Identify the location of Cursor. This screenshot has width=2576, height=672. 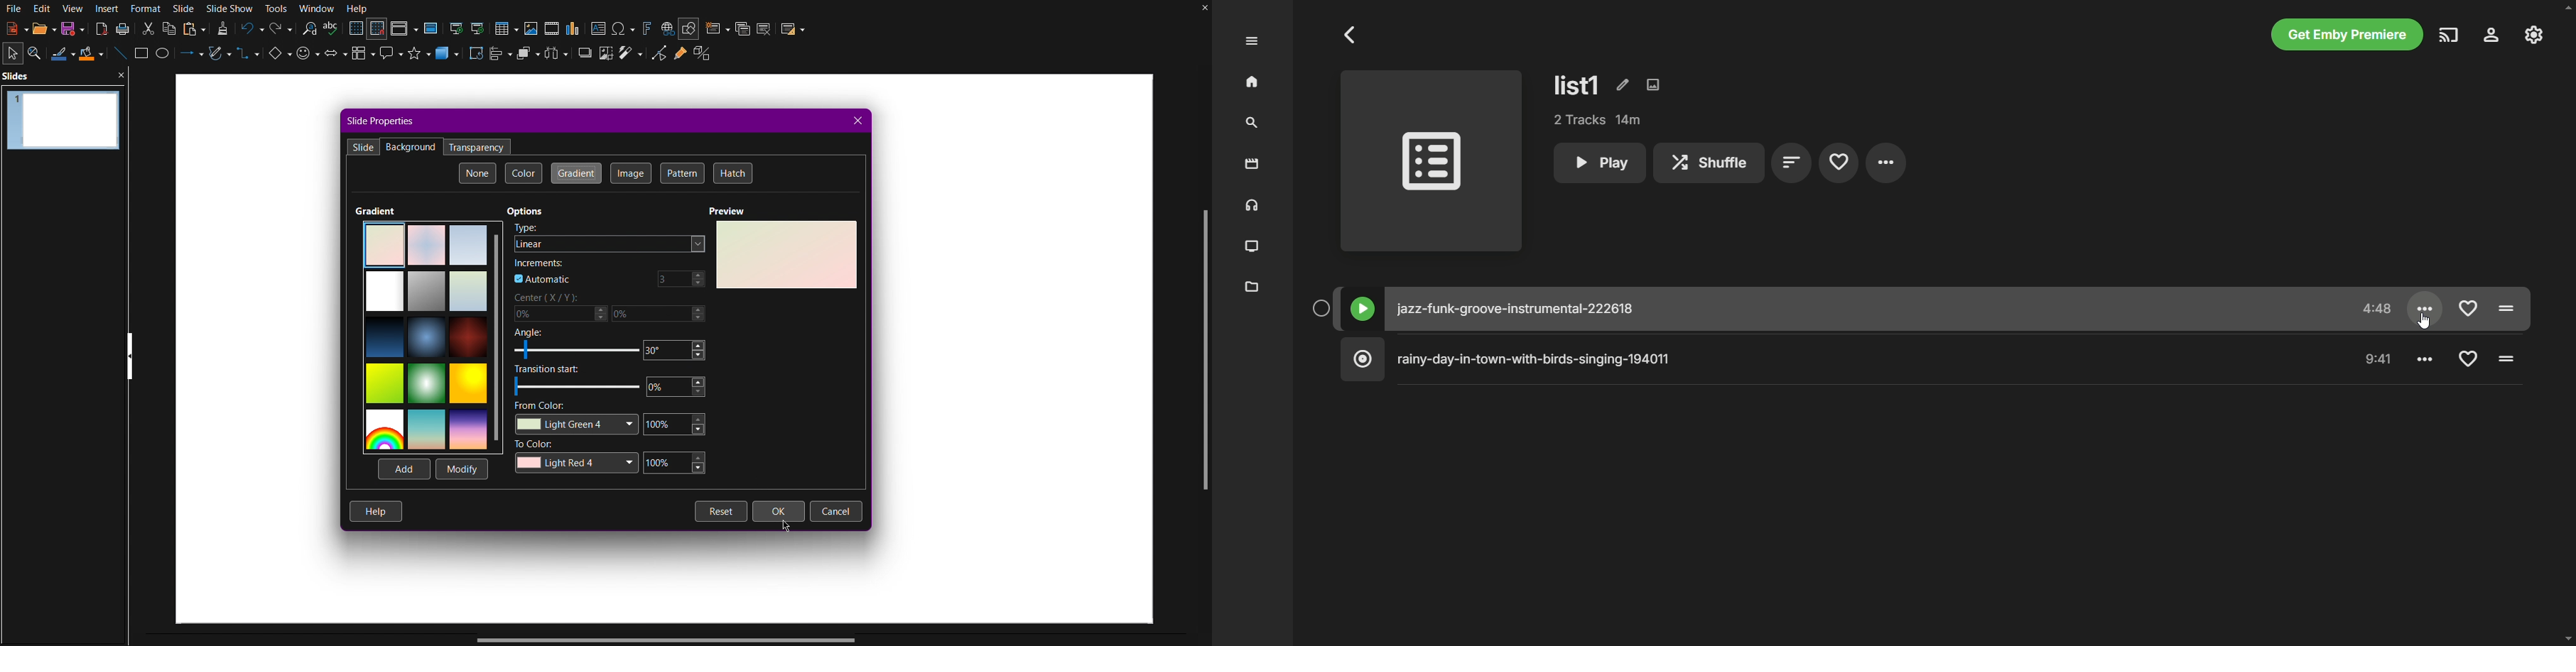
(787, 526).